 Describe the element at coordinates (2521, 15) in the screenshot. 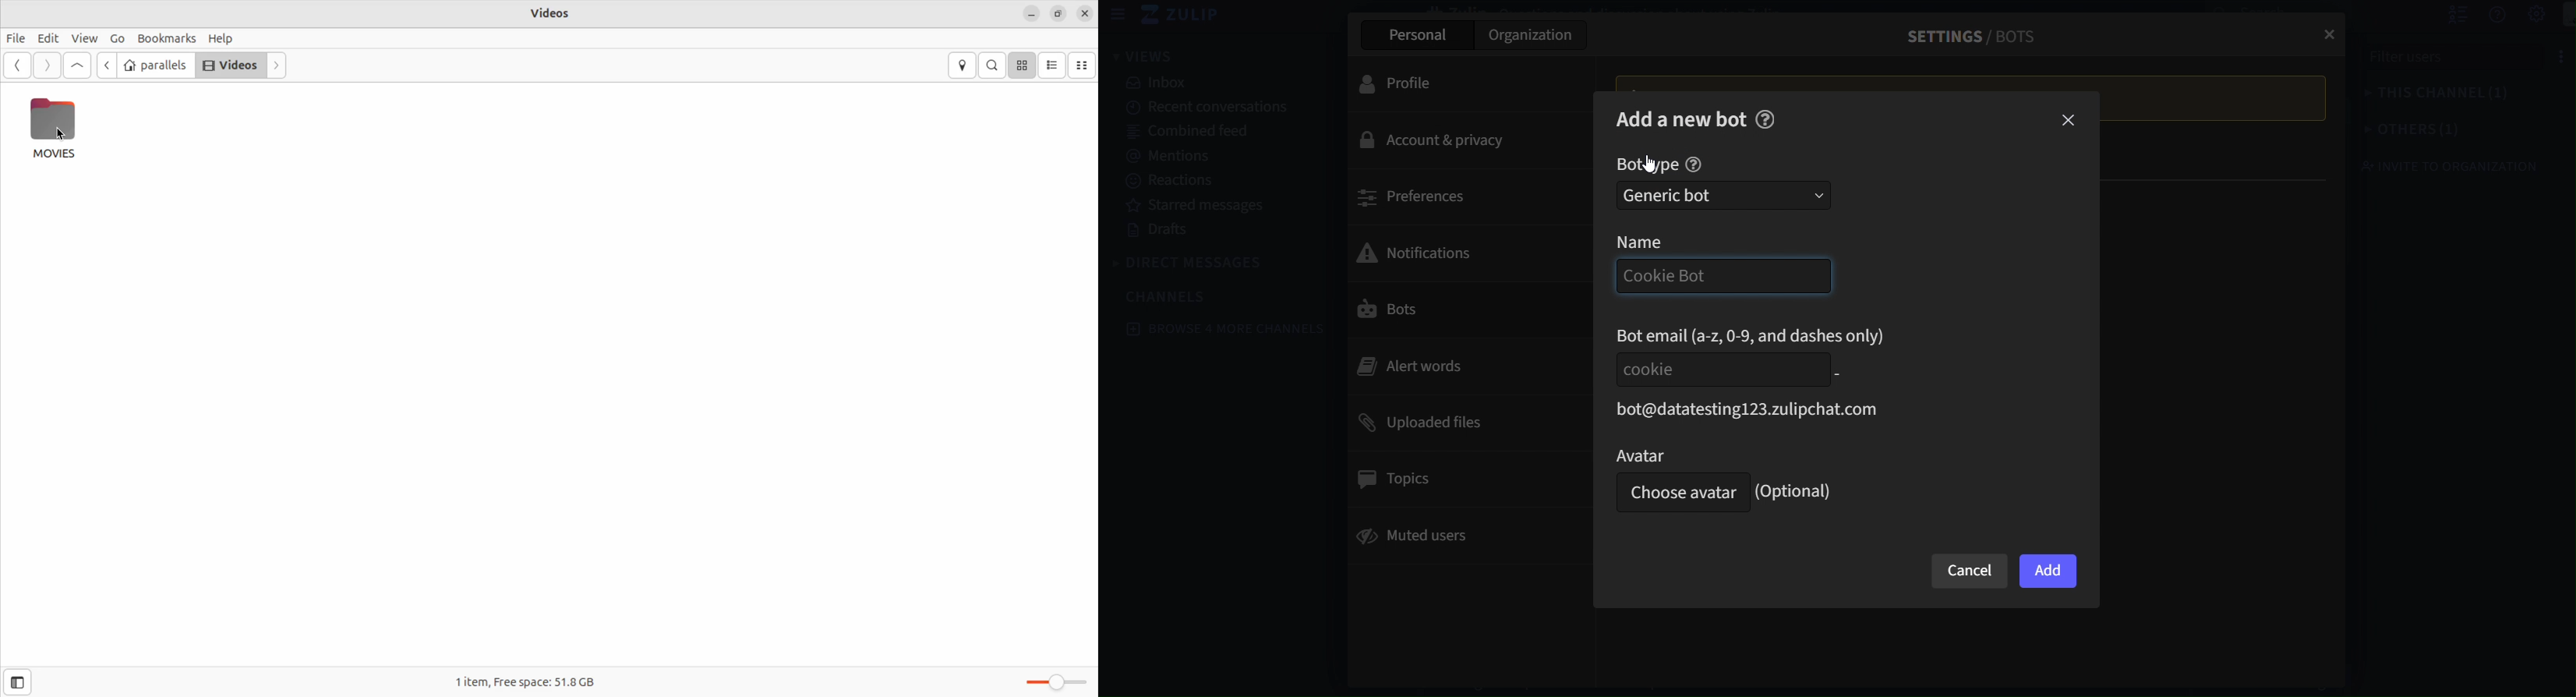

I see `Settings` at that location.